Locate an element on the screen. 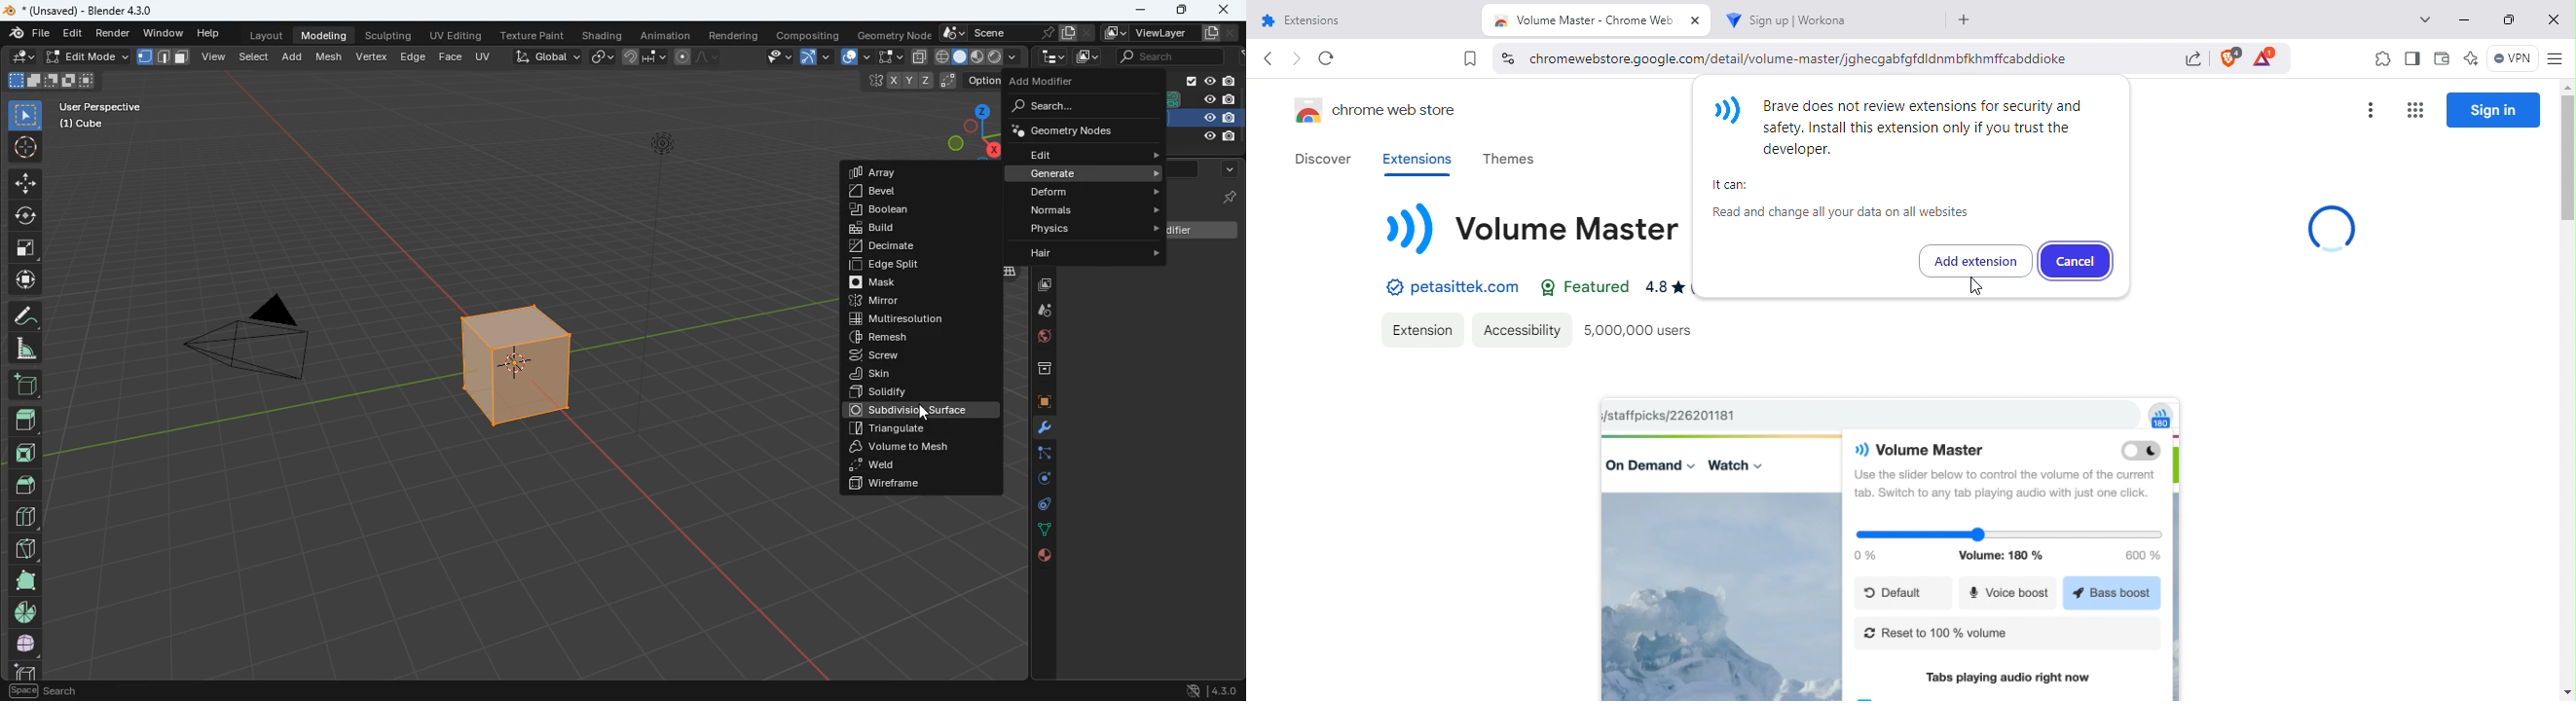  light is located at coordinates (681, 178).